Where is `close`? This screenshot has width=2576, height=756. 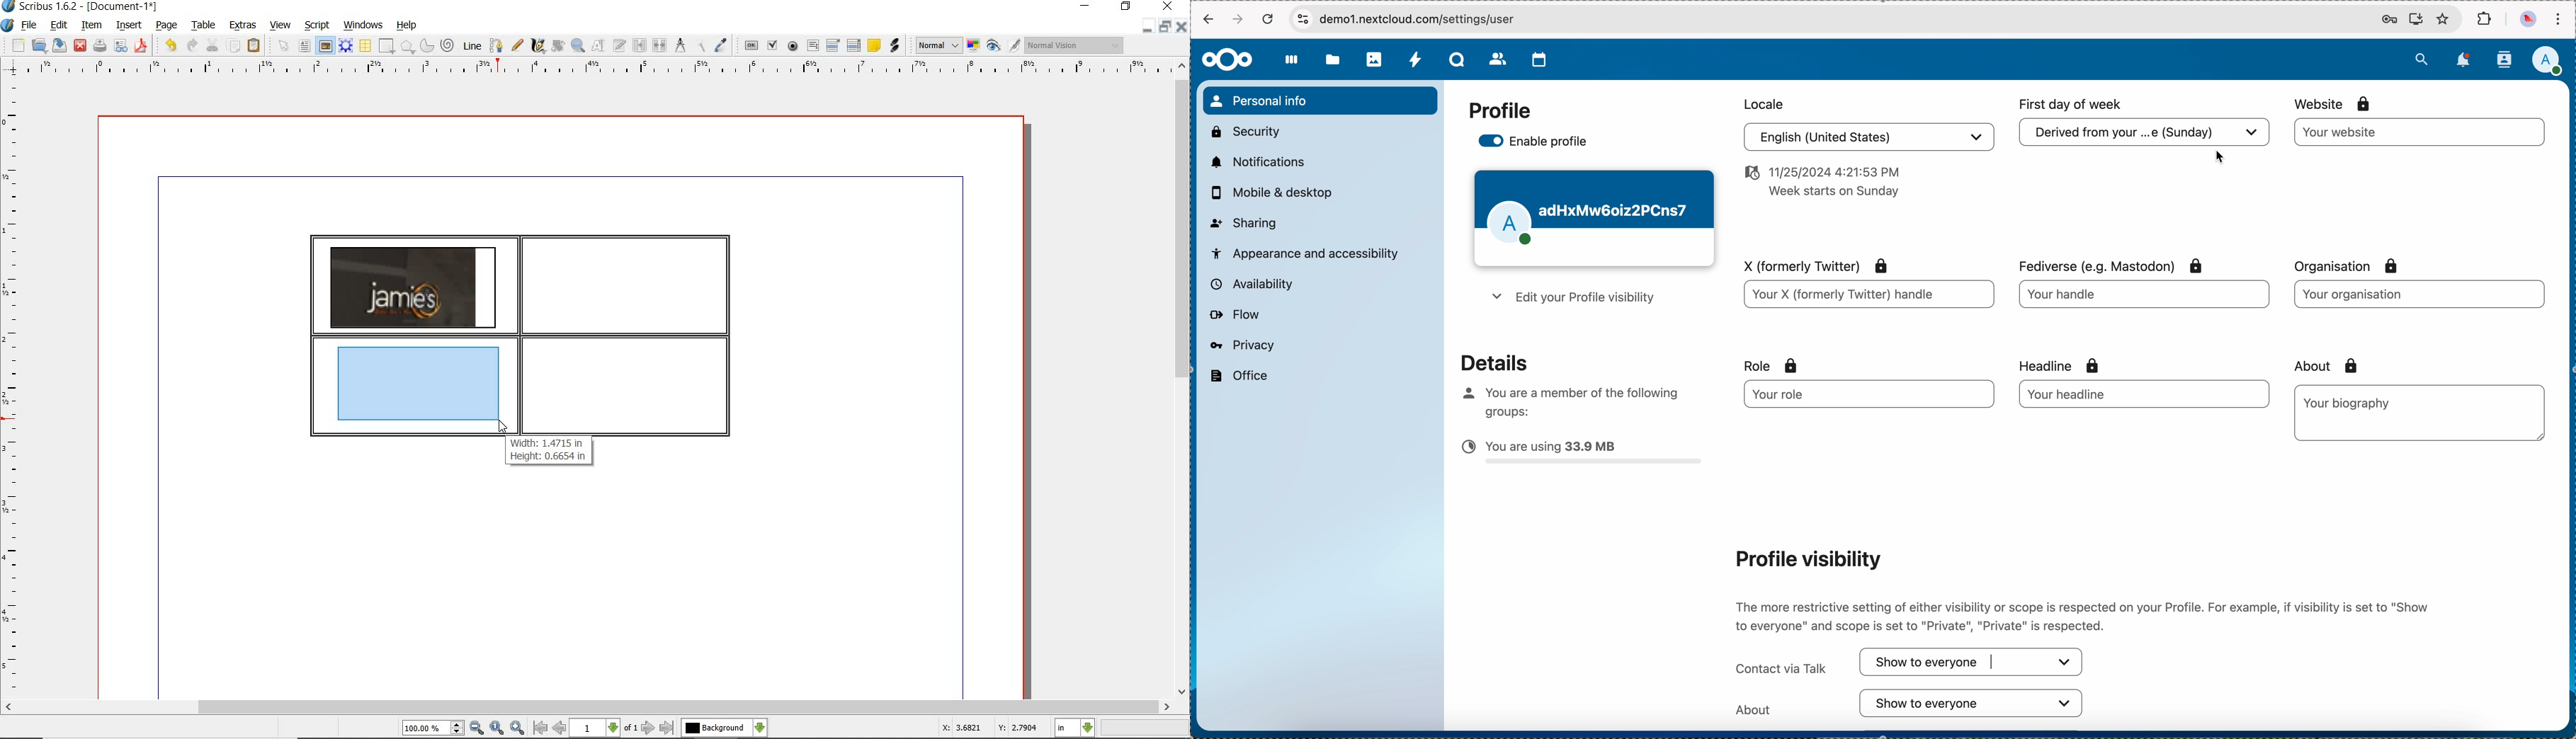 close is located at coordinates (1181, 27).